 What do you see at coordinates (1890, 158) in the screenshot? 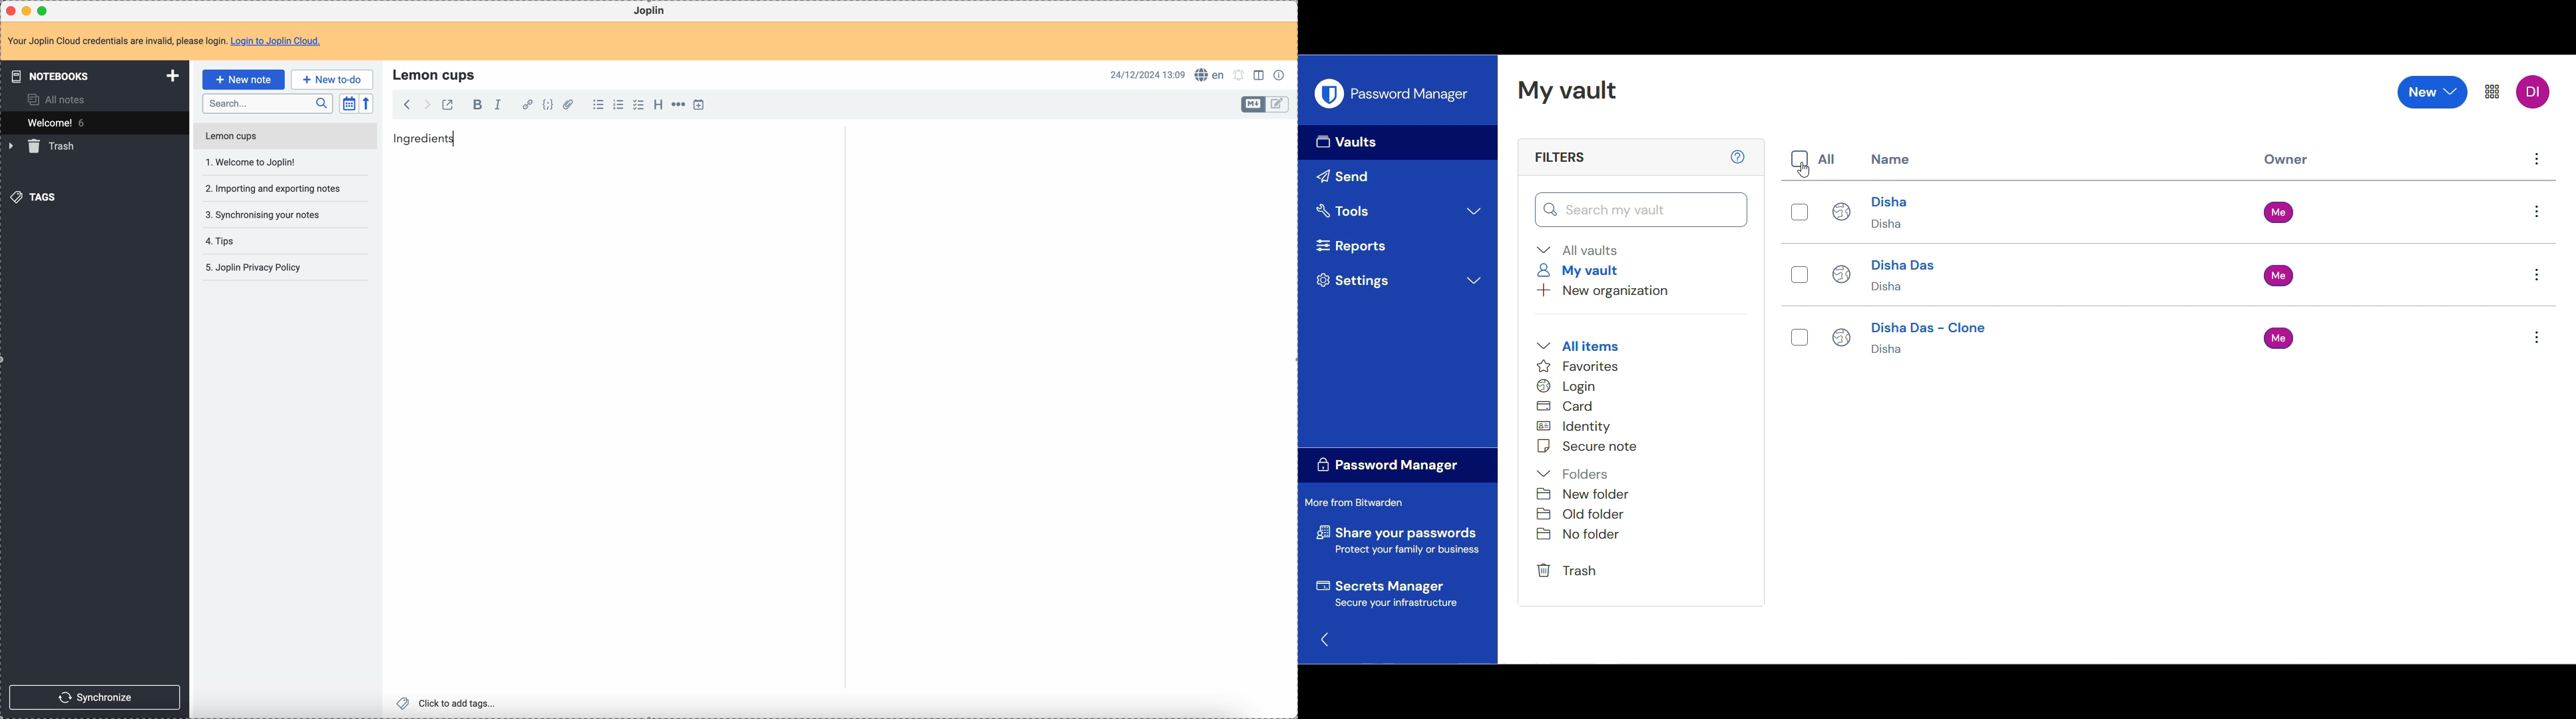
I see `Name column` at bounding box center [1890, 158].